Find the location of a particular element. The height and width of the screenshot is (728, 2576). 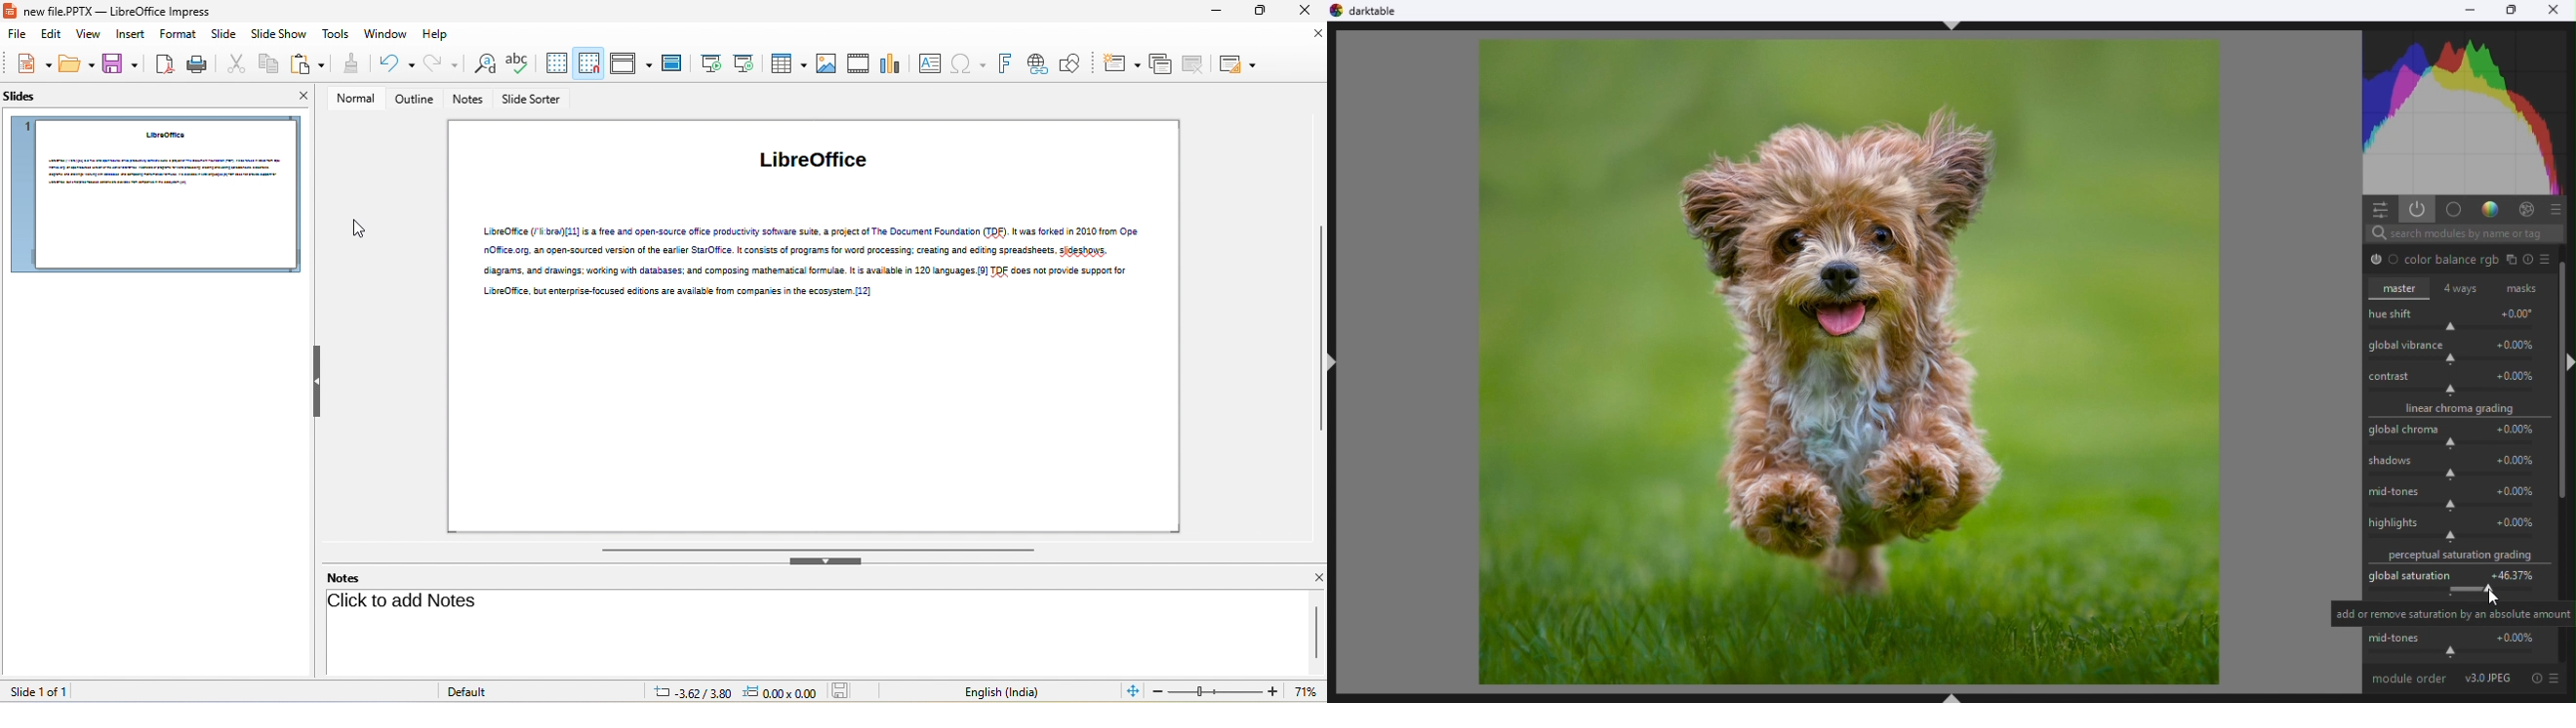

Effect is located at coordinates (2526, 210).